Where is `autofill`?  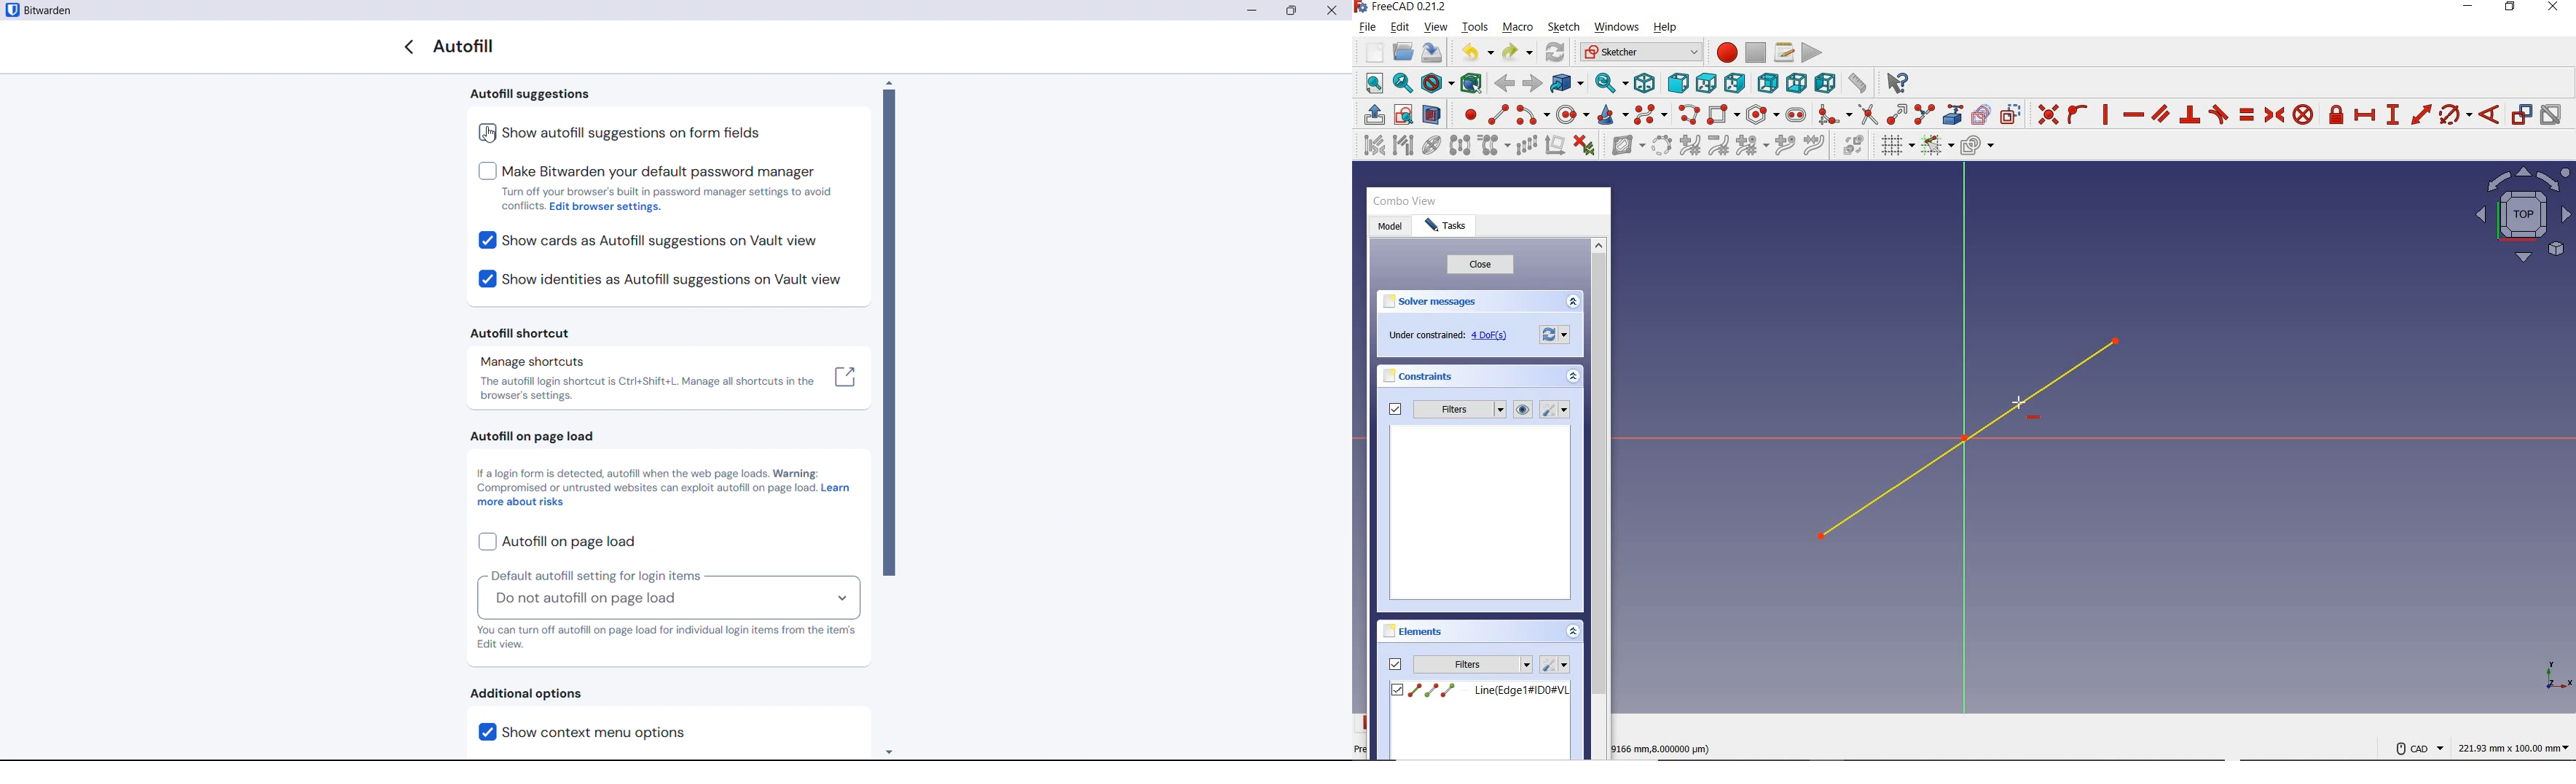 autofill is located at coordinates (467, 47).